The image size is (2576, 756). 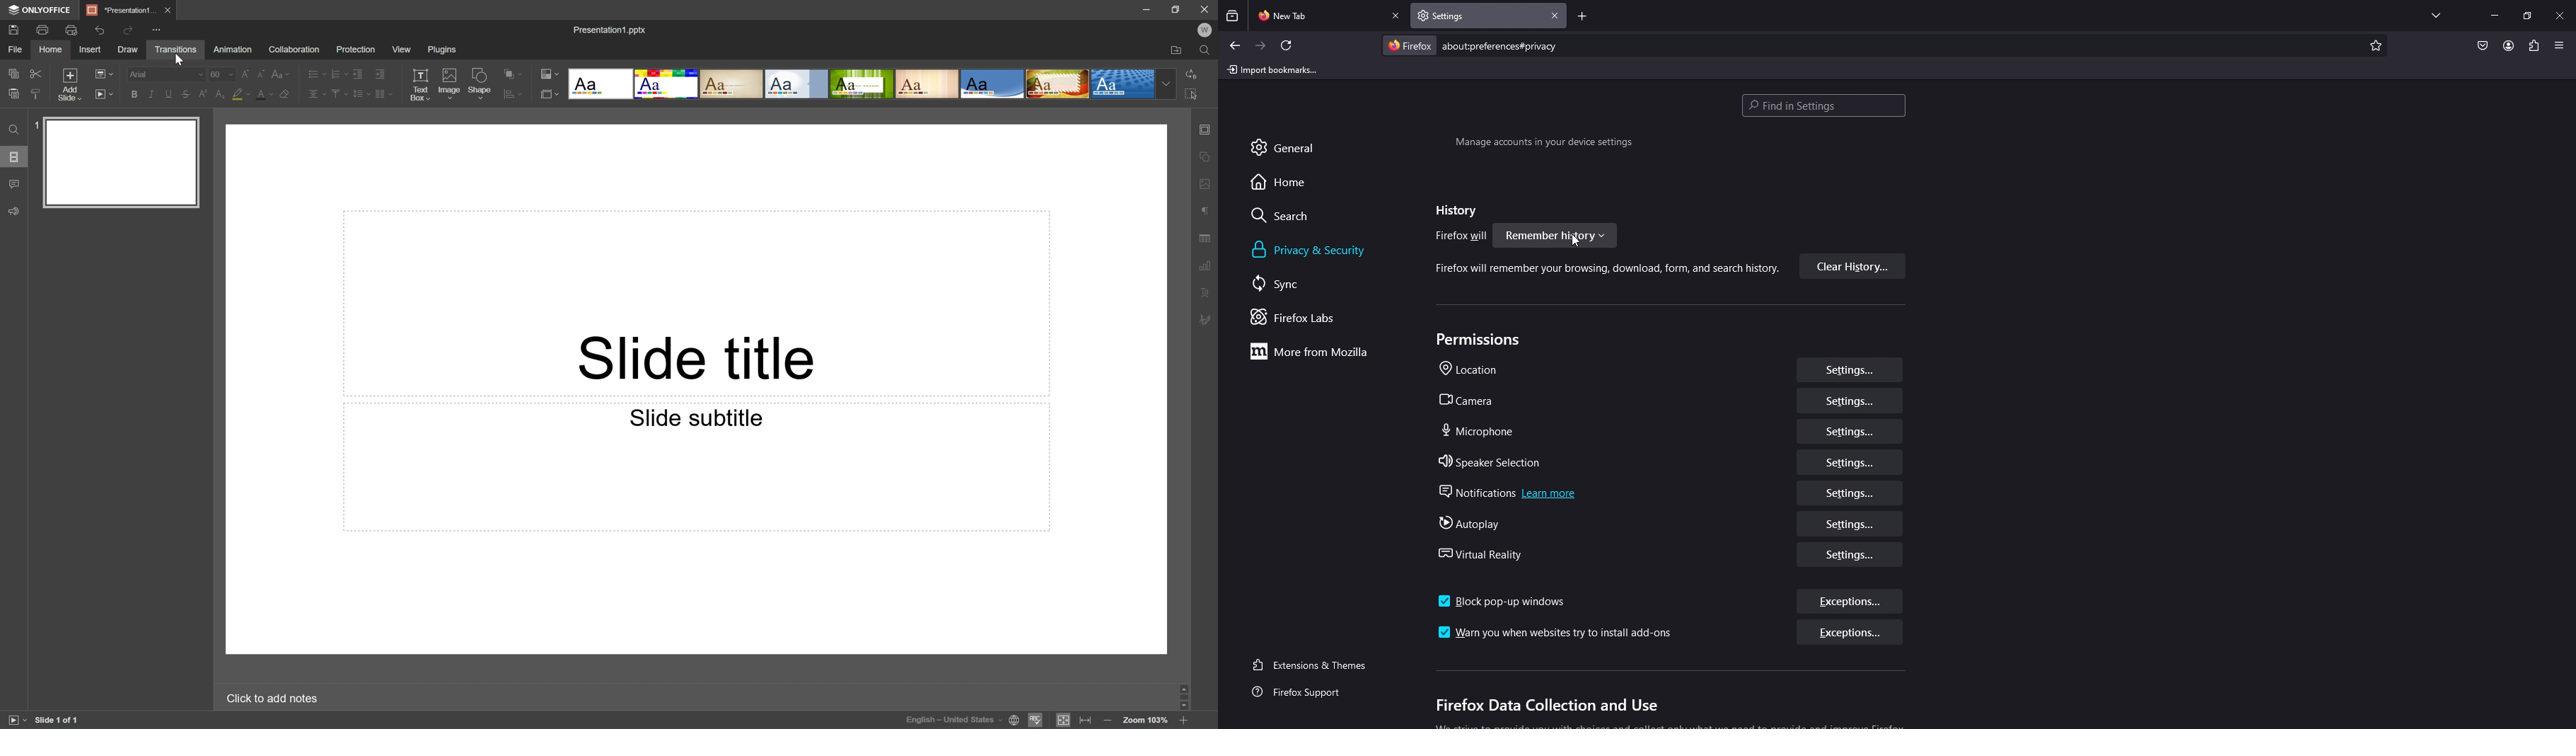 I want to click on speaker, so click(x=1494, y=462).